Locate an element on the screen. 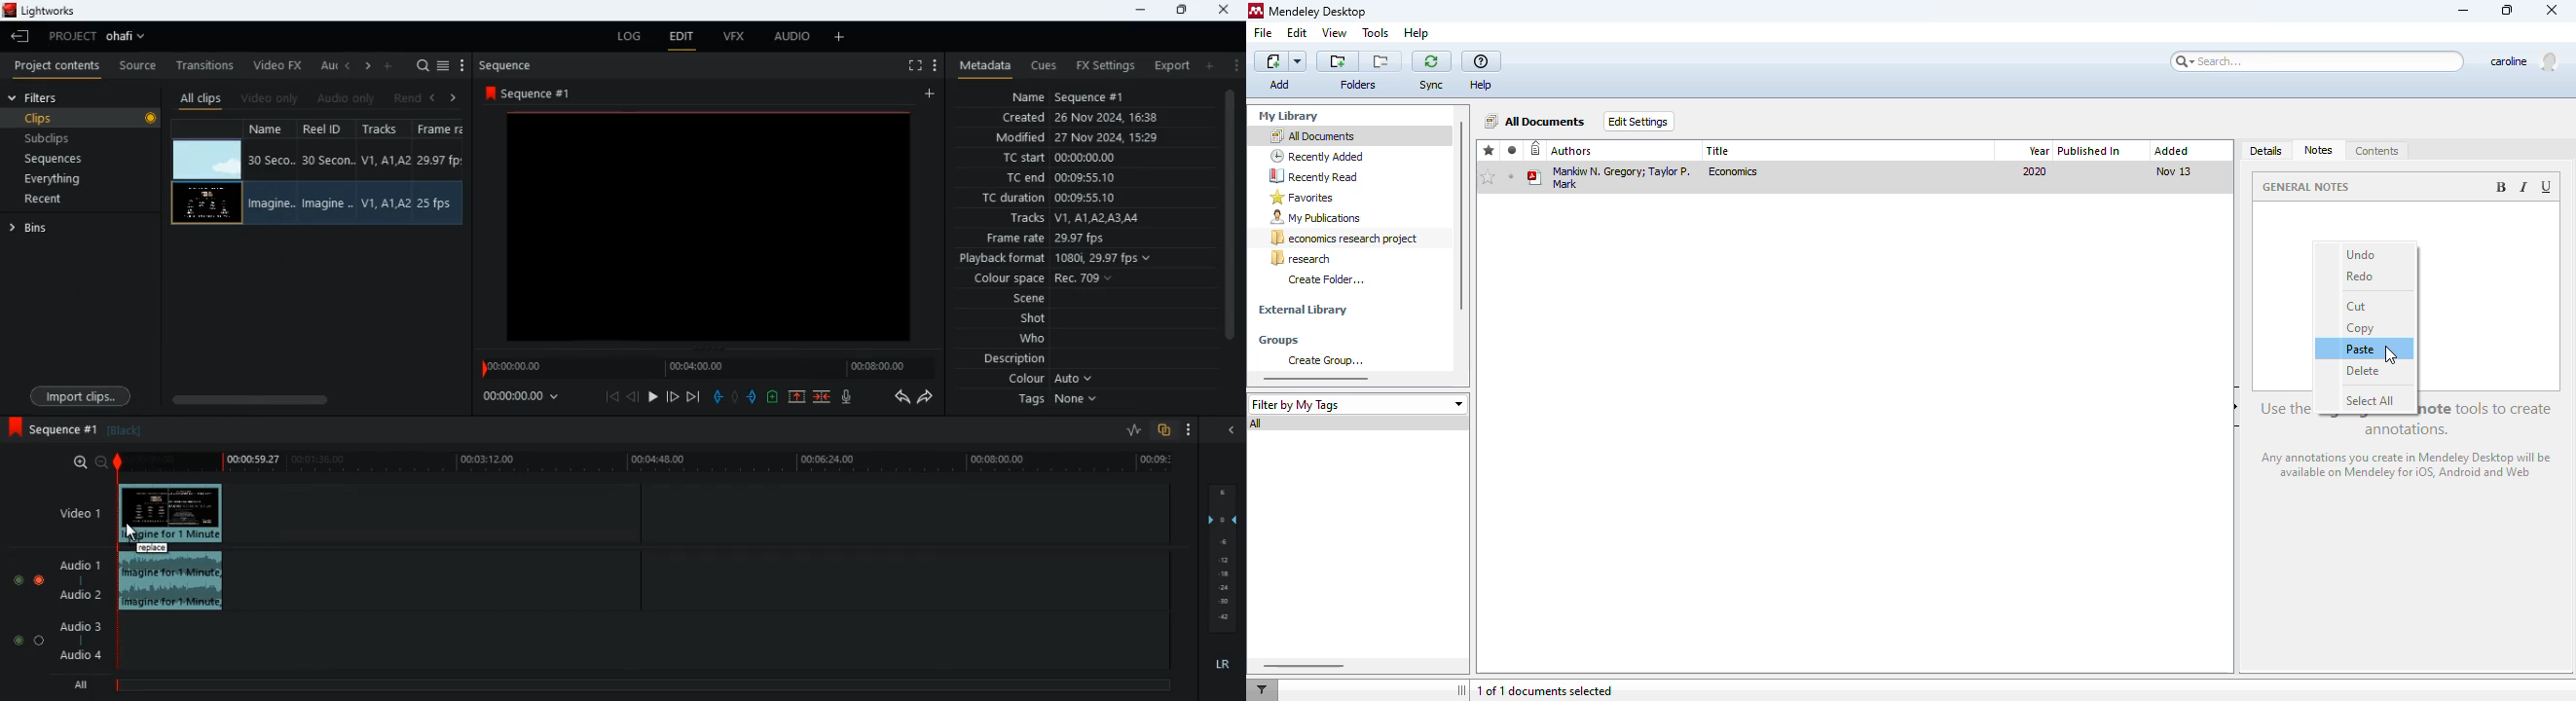 The image size is (2576, 728). add is located at coordinates (933, 94).